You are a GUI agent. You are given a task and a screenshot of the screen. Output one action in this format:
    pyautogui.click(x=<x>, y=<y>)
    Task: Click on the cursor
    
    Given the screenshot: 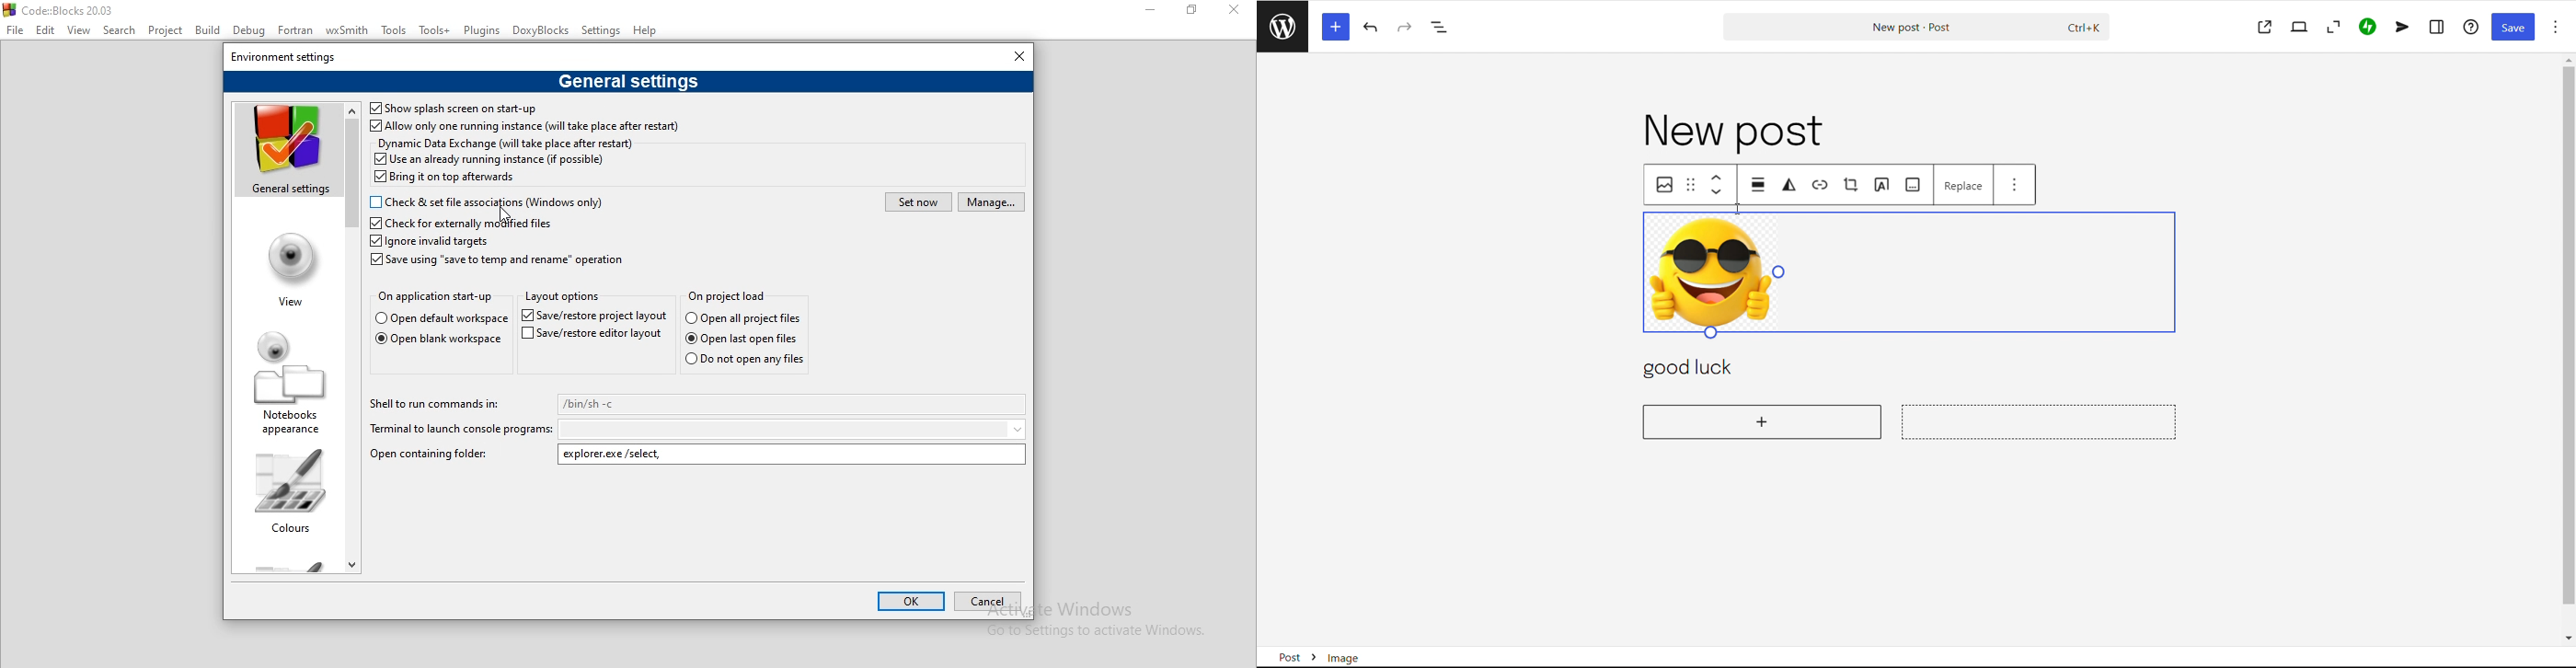 What is the action you would take?
    pyautogui.click(x=1738, y=208)
    